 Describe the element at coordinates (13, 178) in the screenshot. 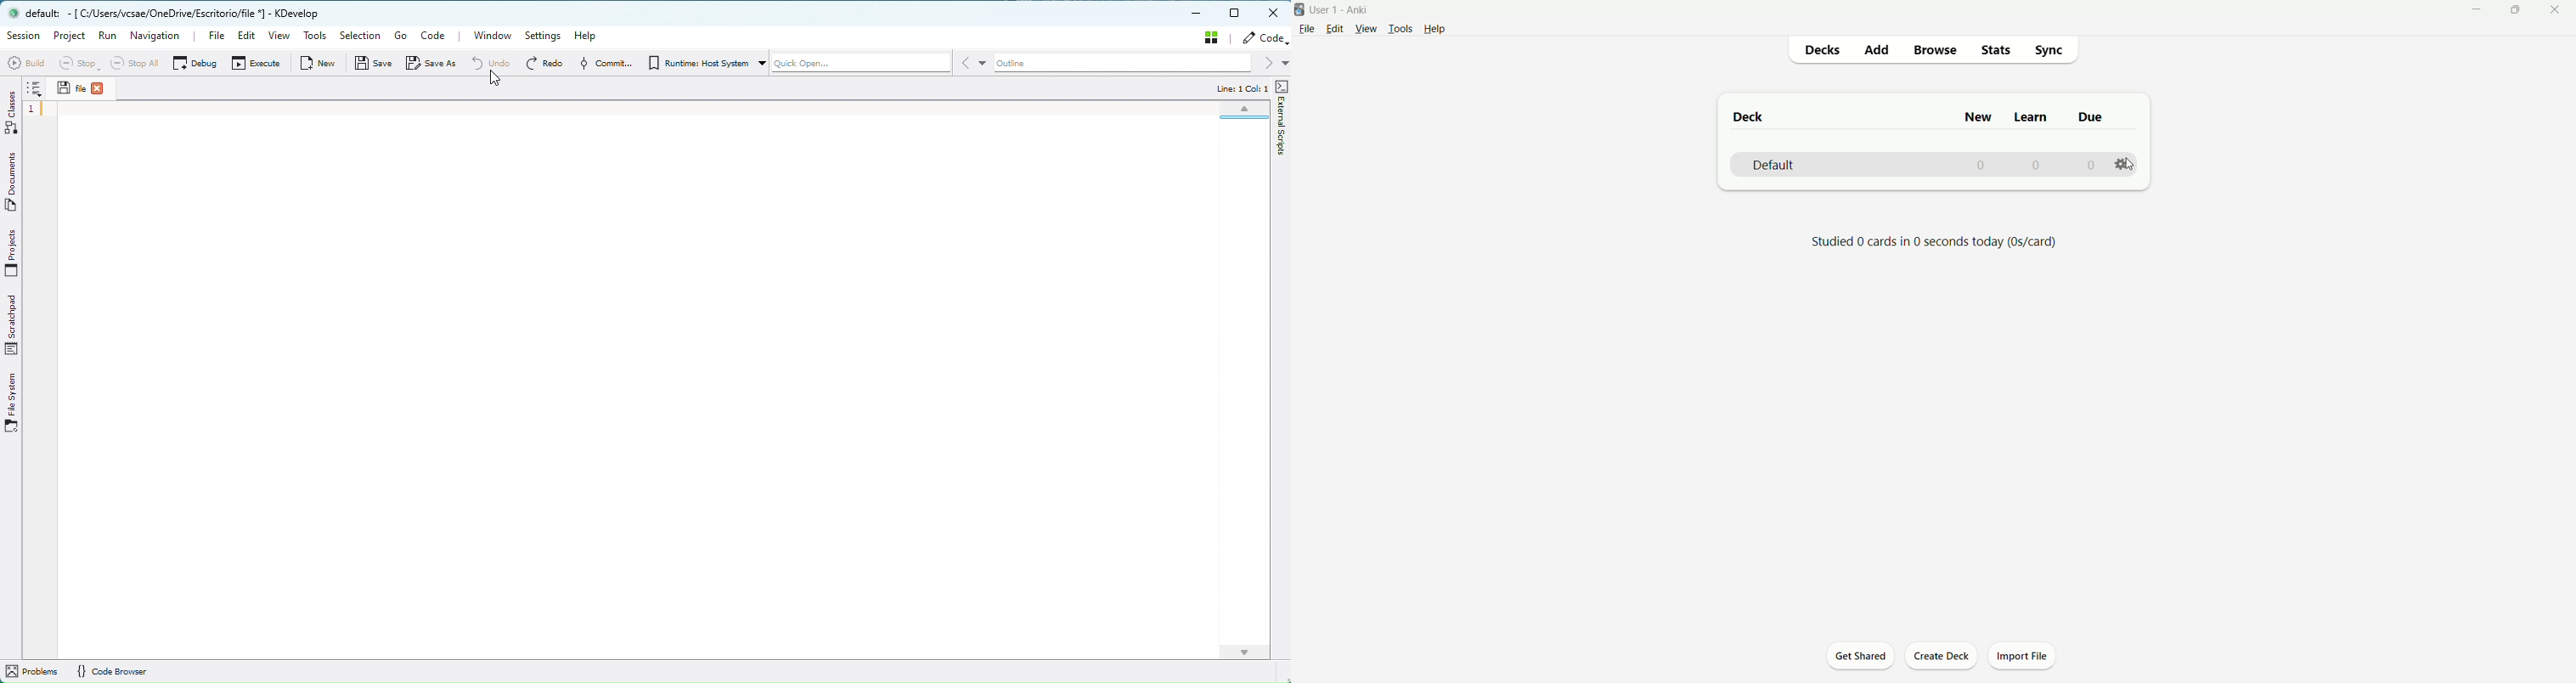

I see `Documents` at that location.